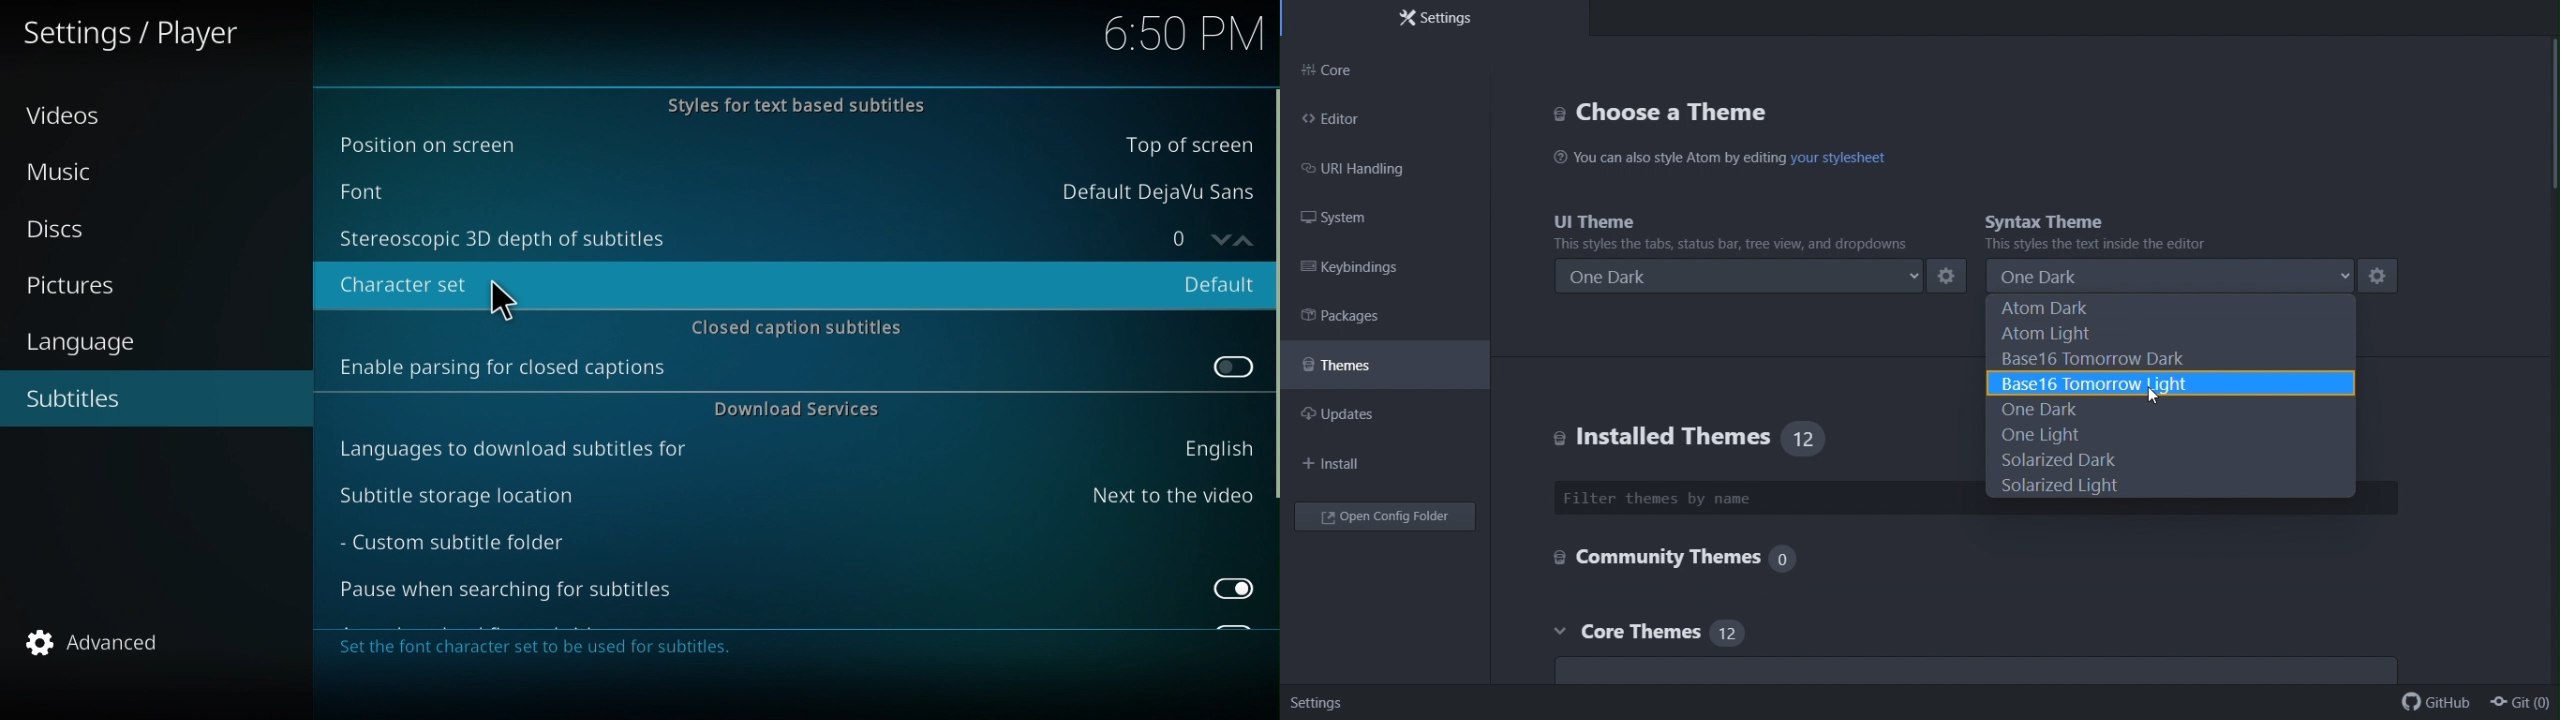 This screenshot has width=2576, height=728. What do you see at coordinates (1743, 274) in the screenshot?
I see `One dark` at bounding box center [1743, 274].